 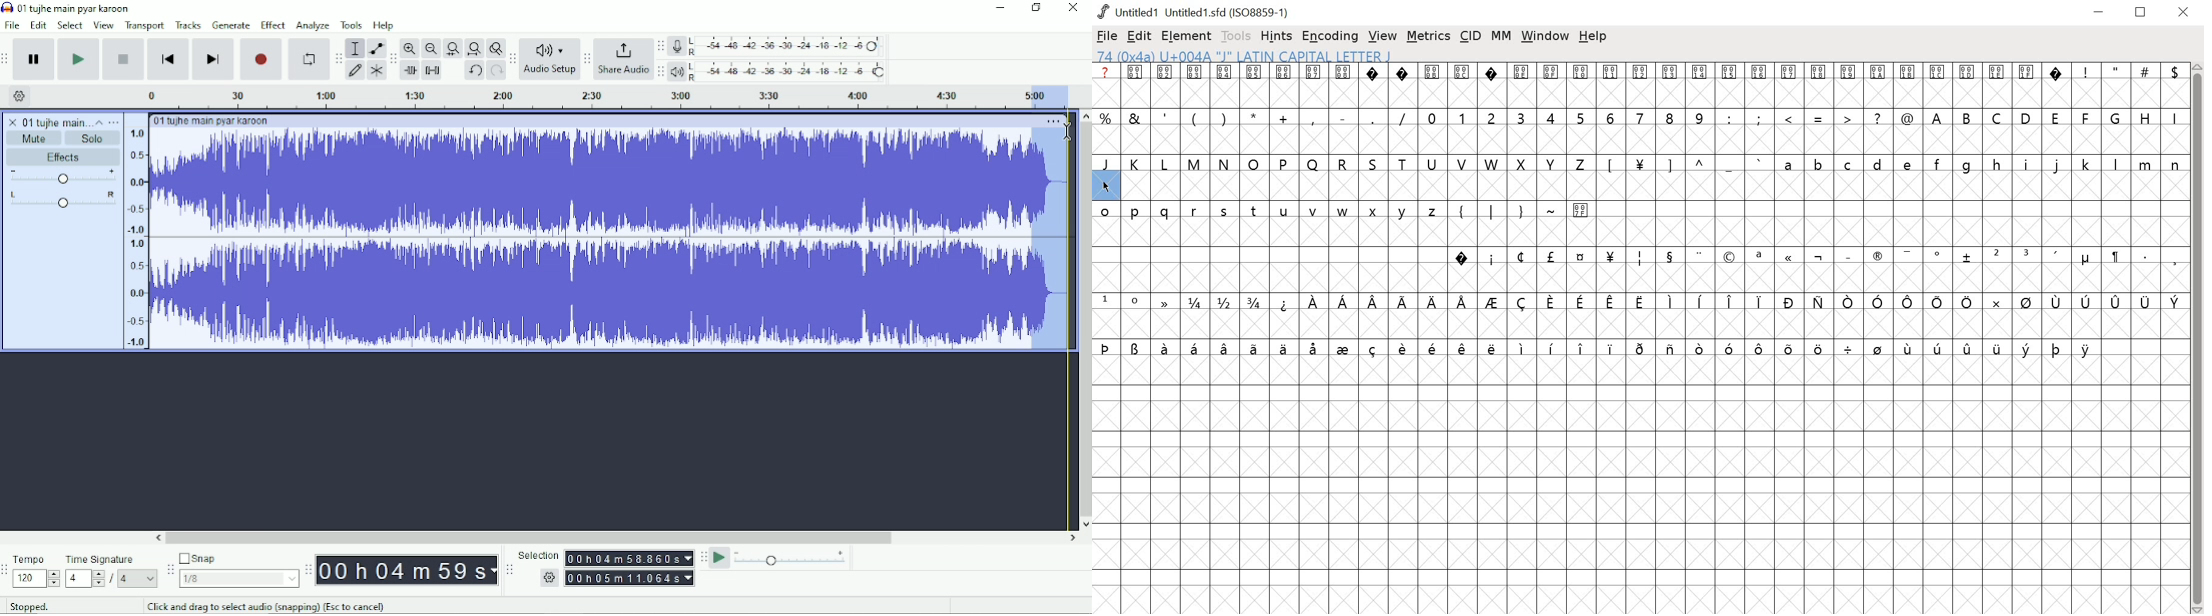 What do you see at coordinates (408, 571) in the screenshot?
I see `00h00m00s` at bounding box center [408, 571].